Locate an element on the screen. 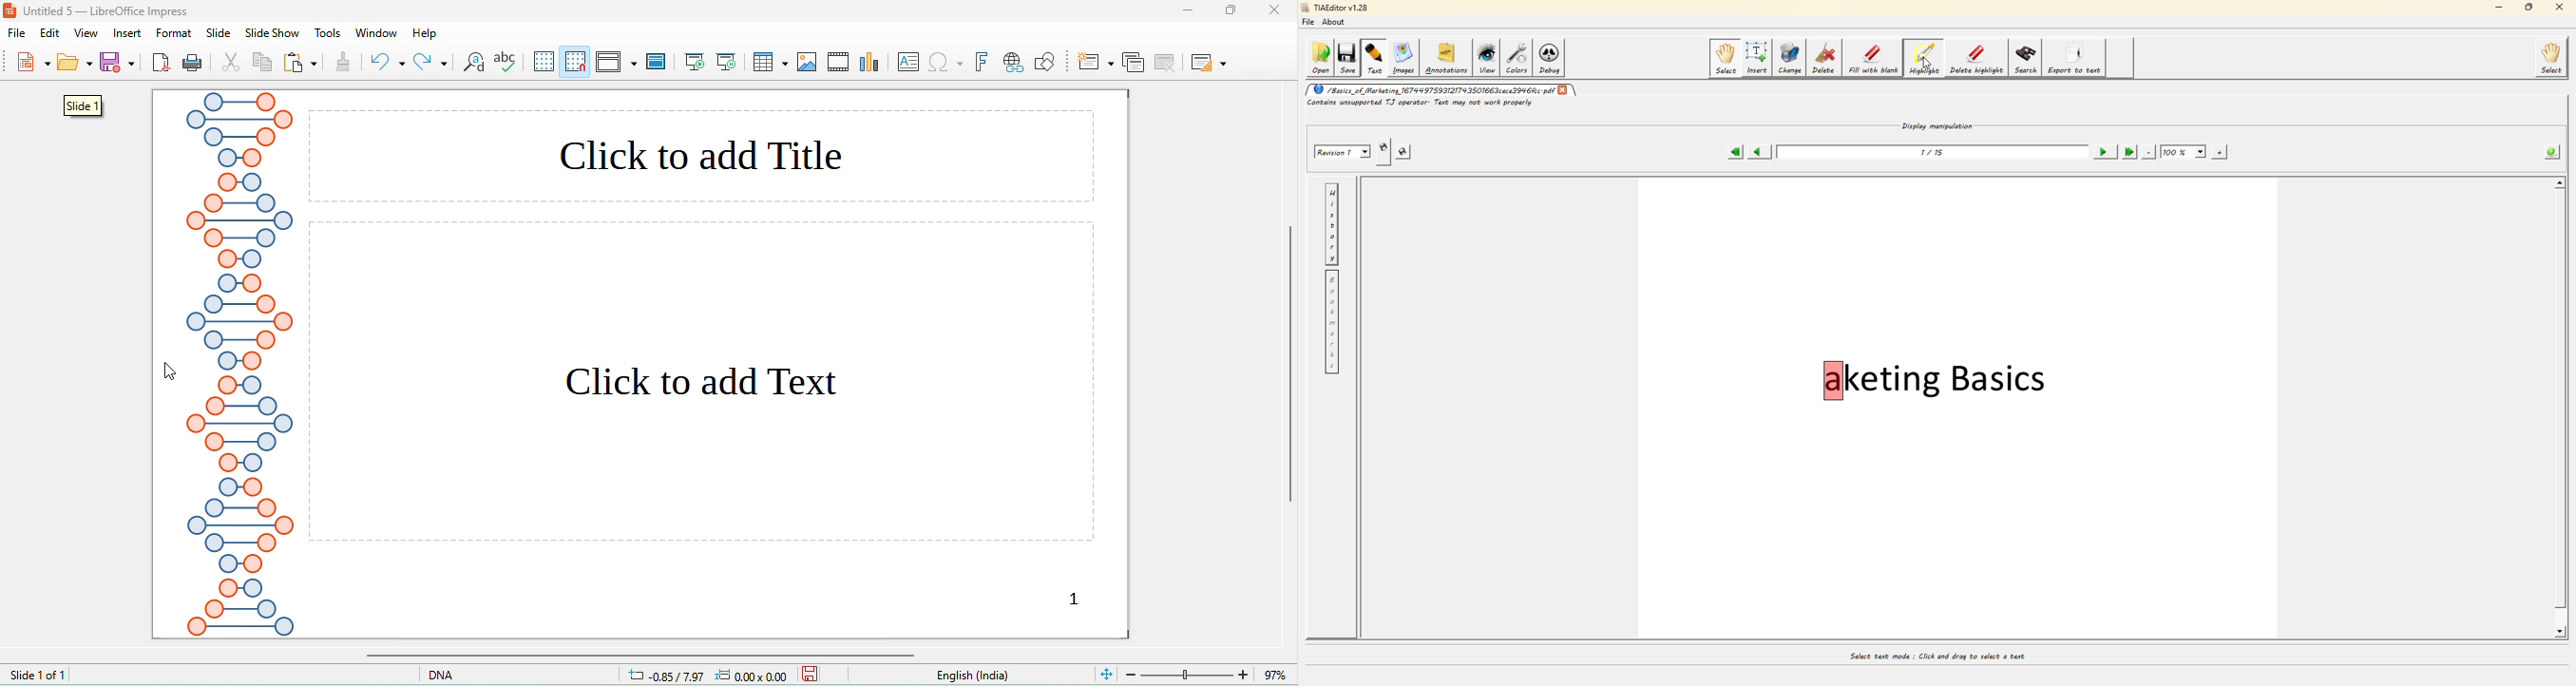 The width and height of the screenshot is (2576, 700). save this revision is located at coordinates (1402, 150).